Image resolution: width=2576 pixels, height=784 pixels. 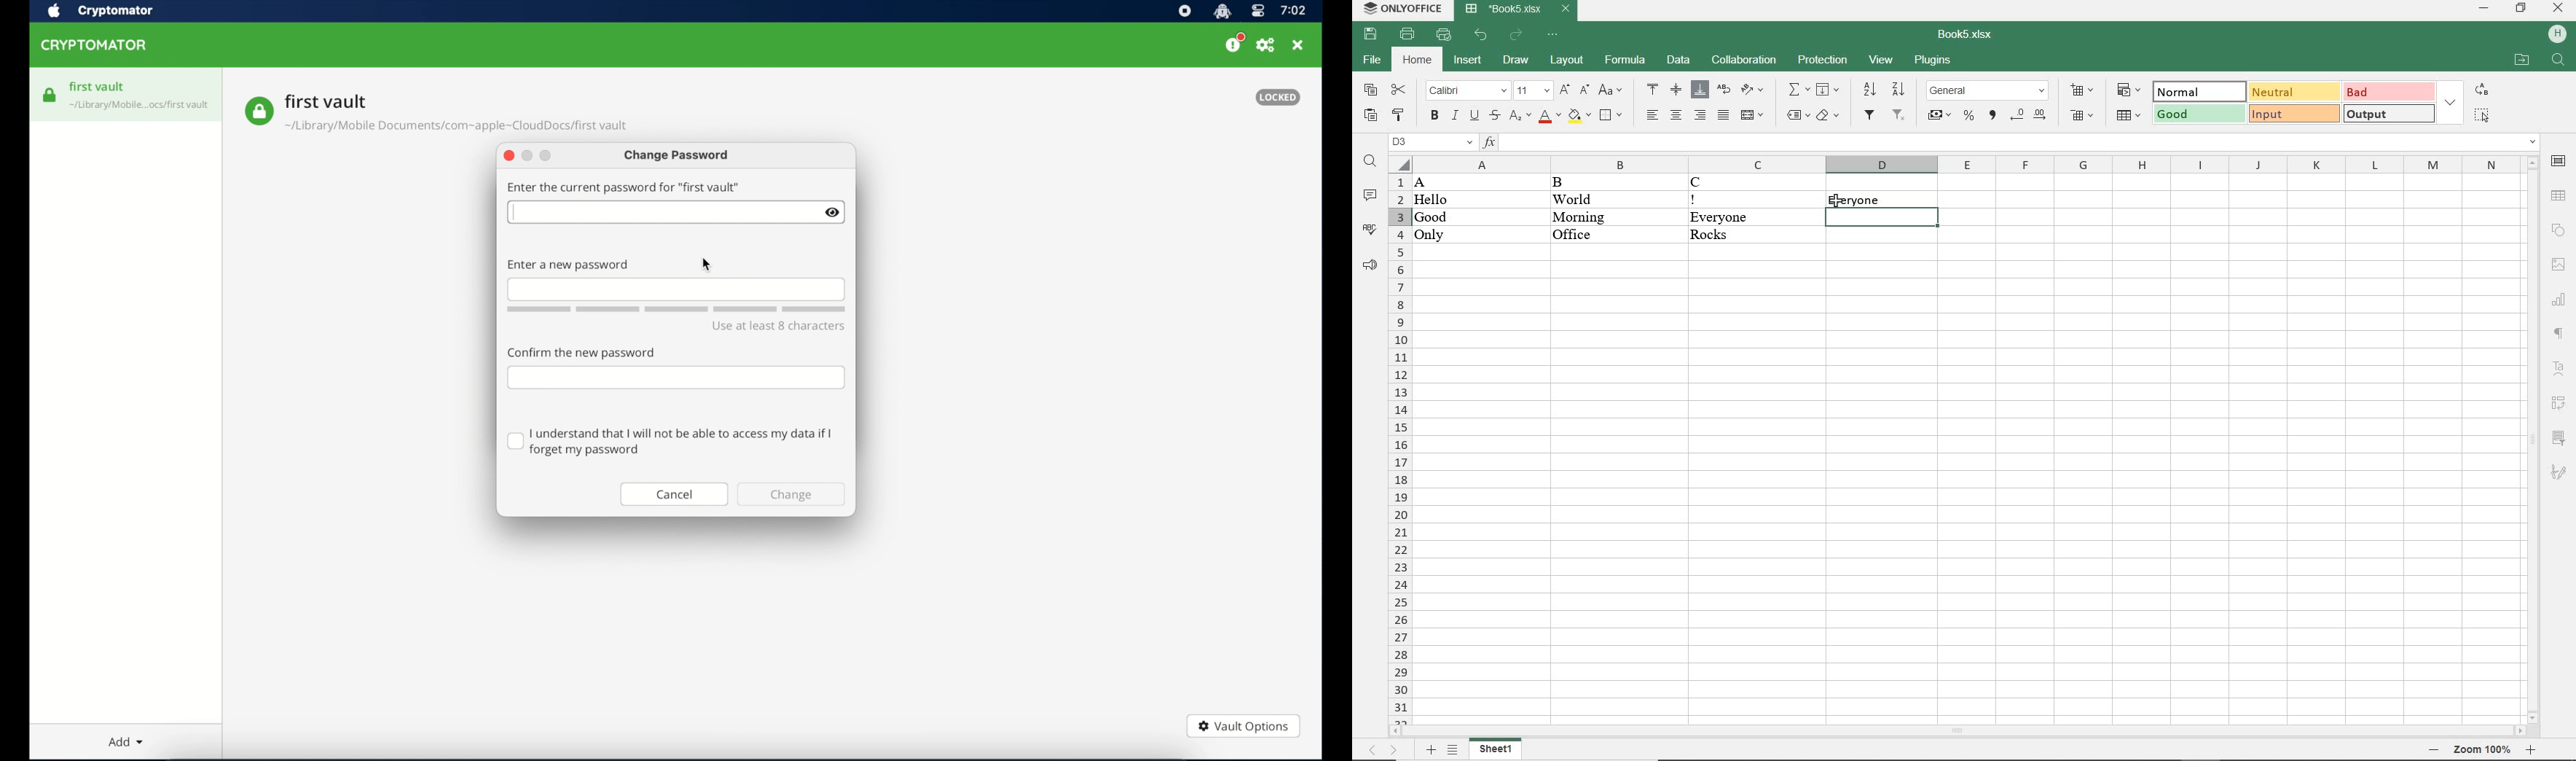 What do you see at coordinates (1400, 90) in the screenshot?
I see `cut` at bounding box center [1400, 90].